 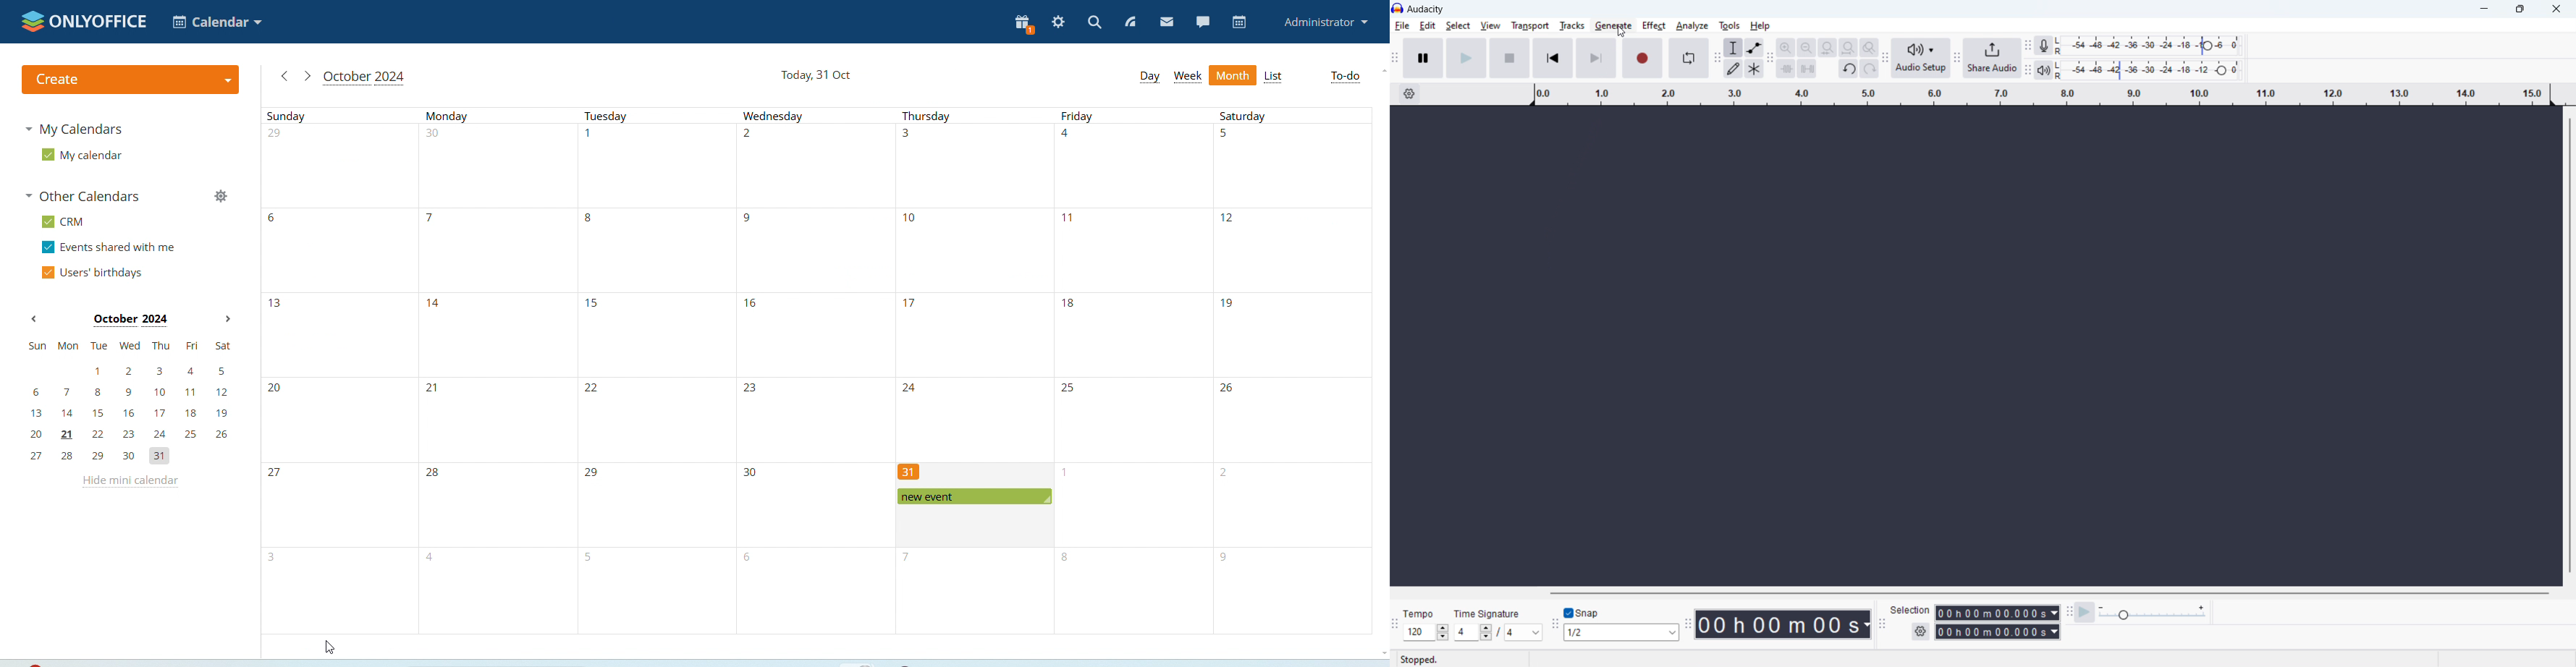 I want to click on cursor, so click(x=1626, y=30).